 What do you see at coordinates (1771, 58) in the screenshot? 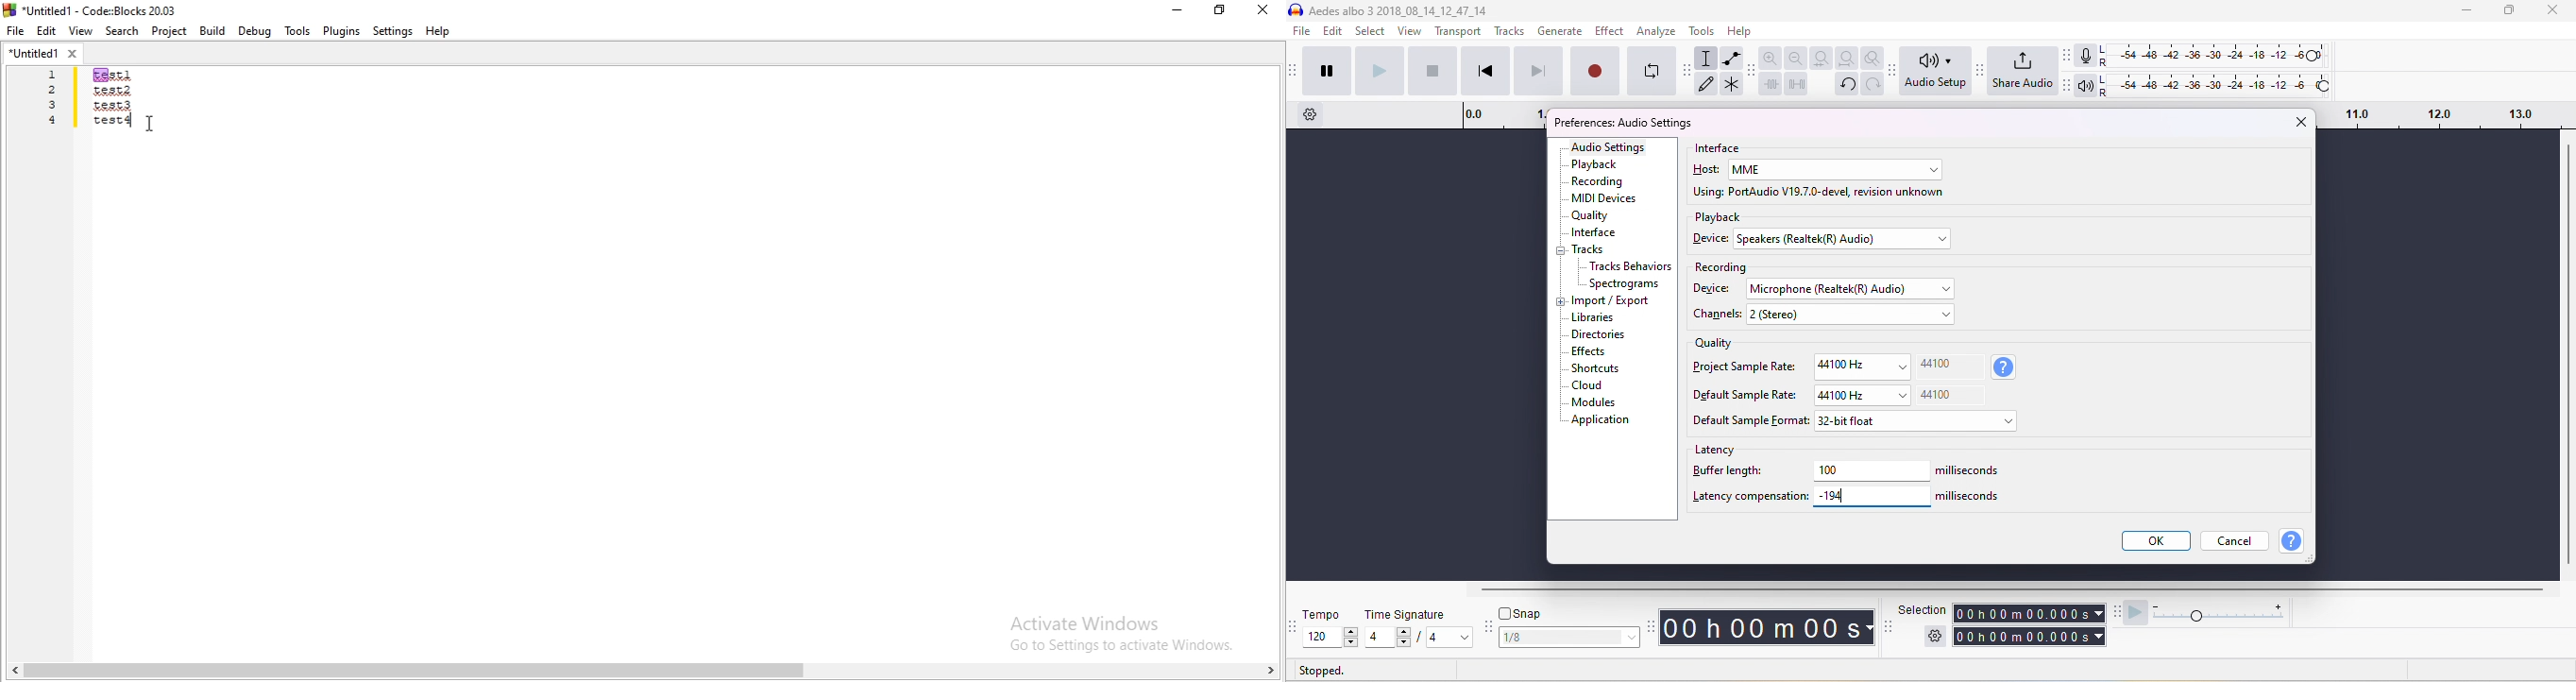
I see `zoom in` at bounding box center [1771, 58].